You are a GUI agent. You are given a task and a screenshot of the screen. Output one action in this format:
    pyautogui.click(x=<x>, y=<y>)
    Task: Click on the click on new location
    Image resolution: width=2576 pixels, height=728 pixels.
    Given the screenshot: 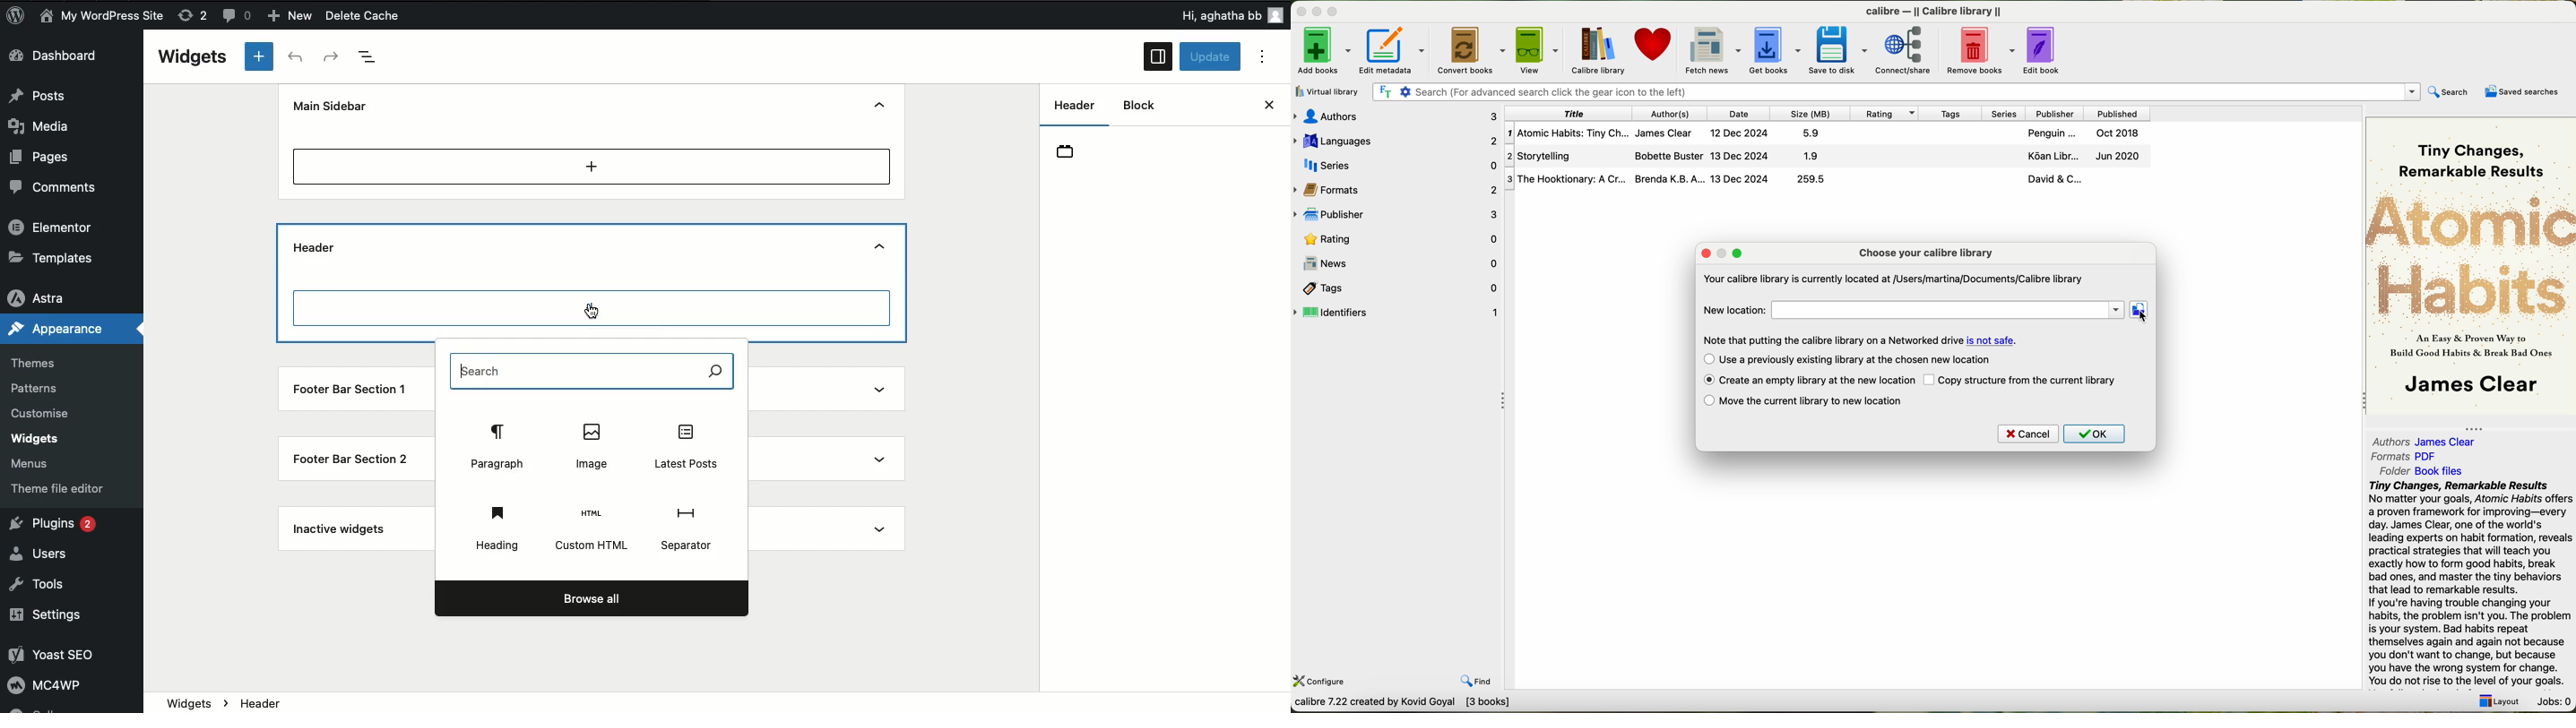 What is the action you would take?
    pyautogui.click(x=2139, y=309)
    